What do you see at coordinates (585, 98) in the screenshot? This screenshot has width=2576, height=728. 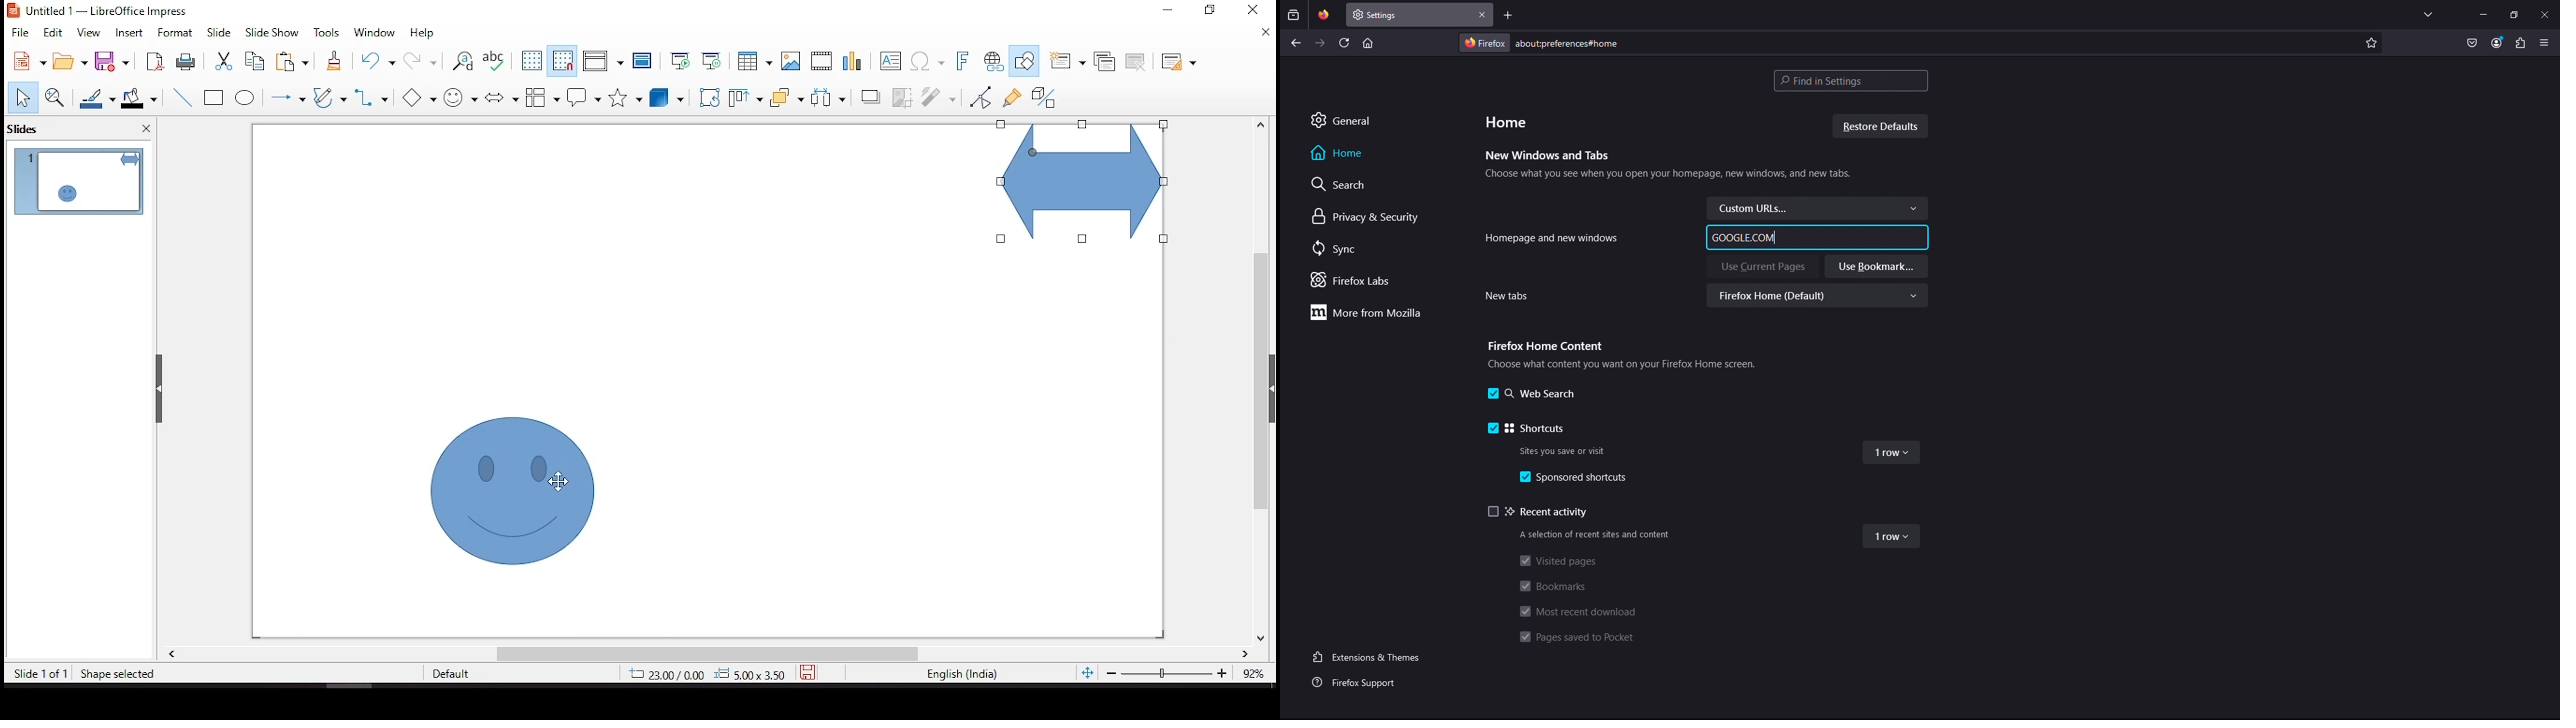 I see `callout shapes` at bounding box center [585, 98].